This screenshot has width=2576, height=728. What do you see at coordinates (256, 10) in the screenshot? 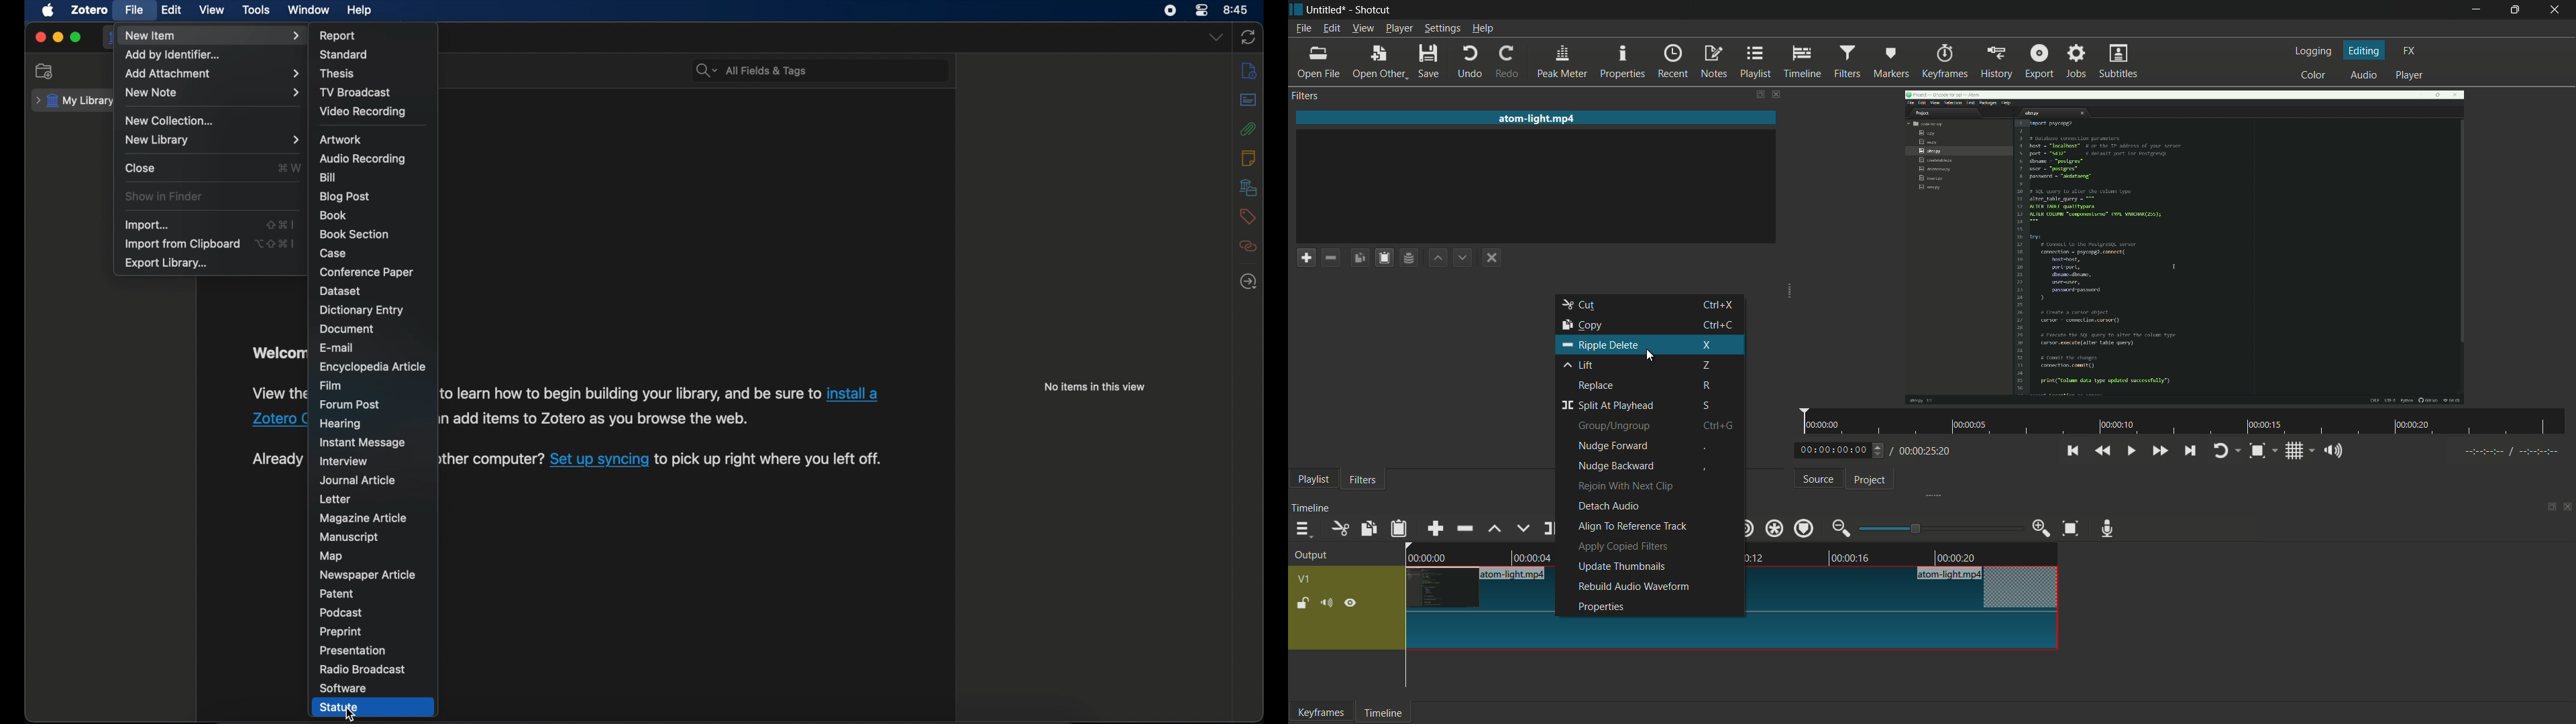
I see `tools` at bounding box center [256, 10].